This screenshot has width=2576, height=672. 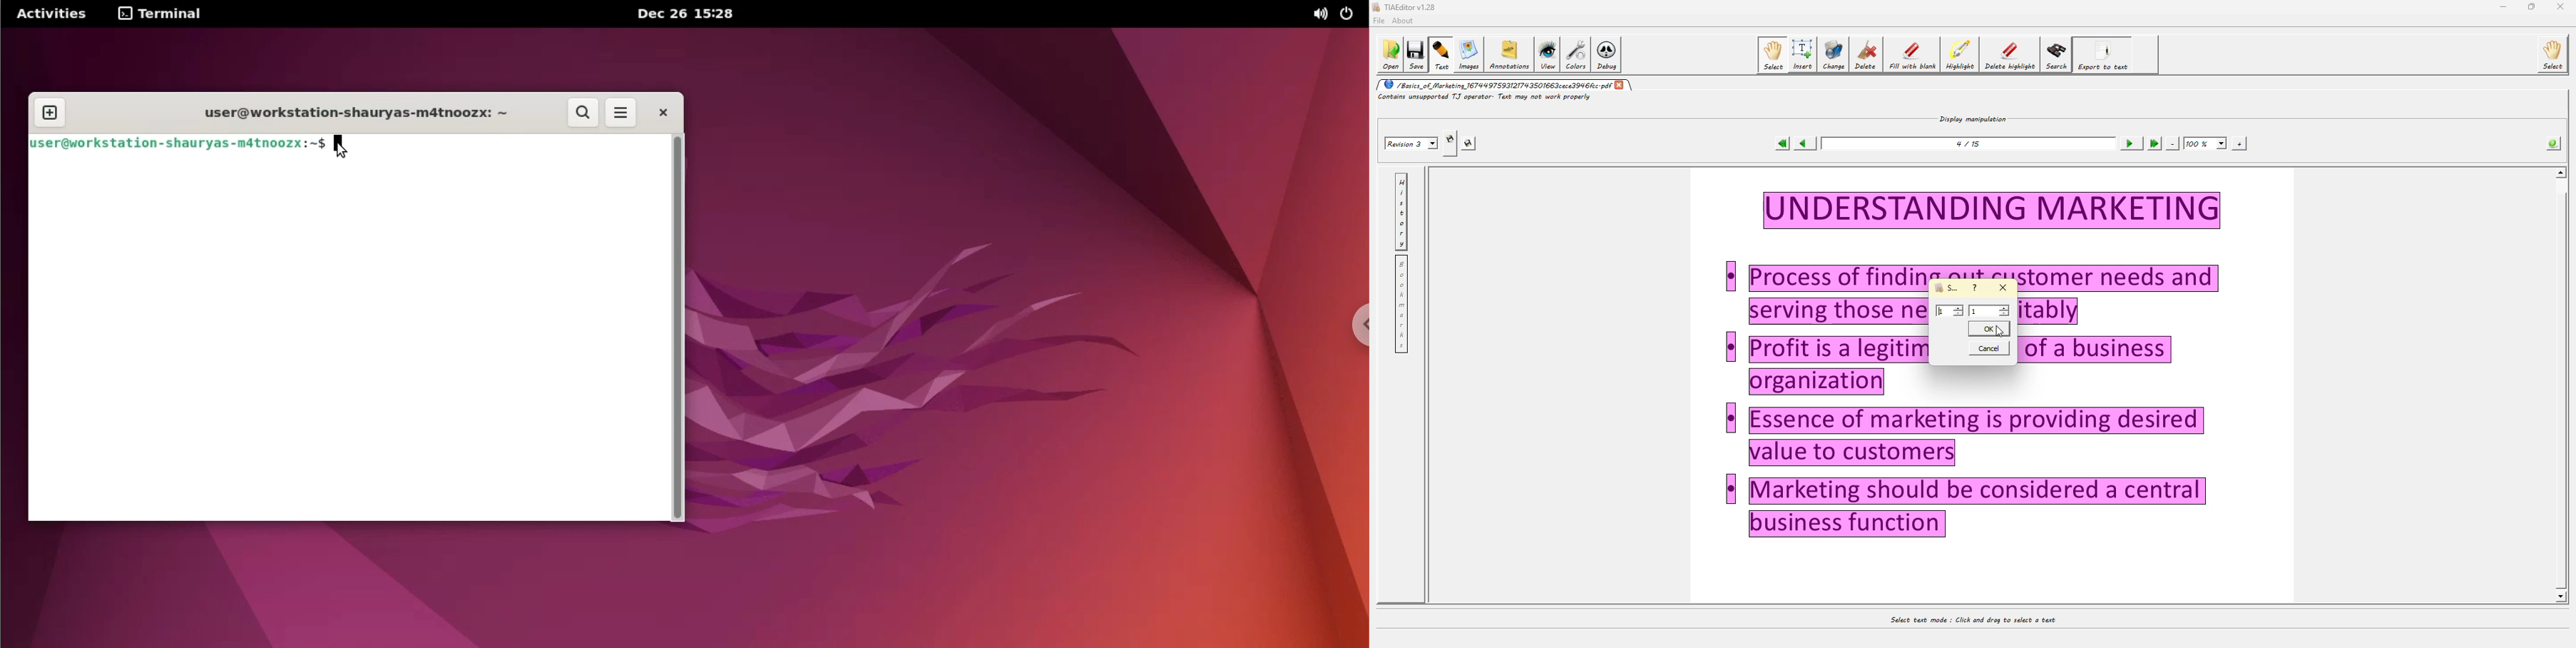 What do you see at coordinates (2561, 600) in the screenshot?
I see `` at bounding box center [2561, 600].